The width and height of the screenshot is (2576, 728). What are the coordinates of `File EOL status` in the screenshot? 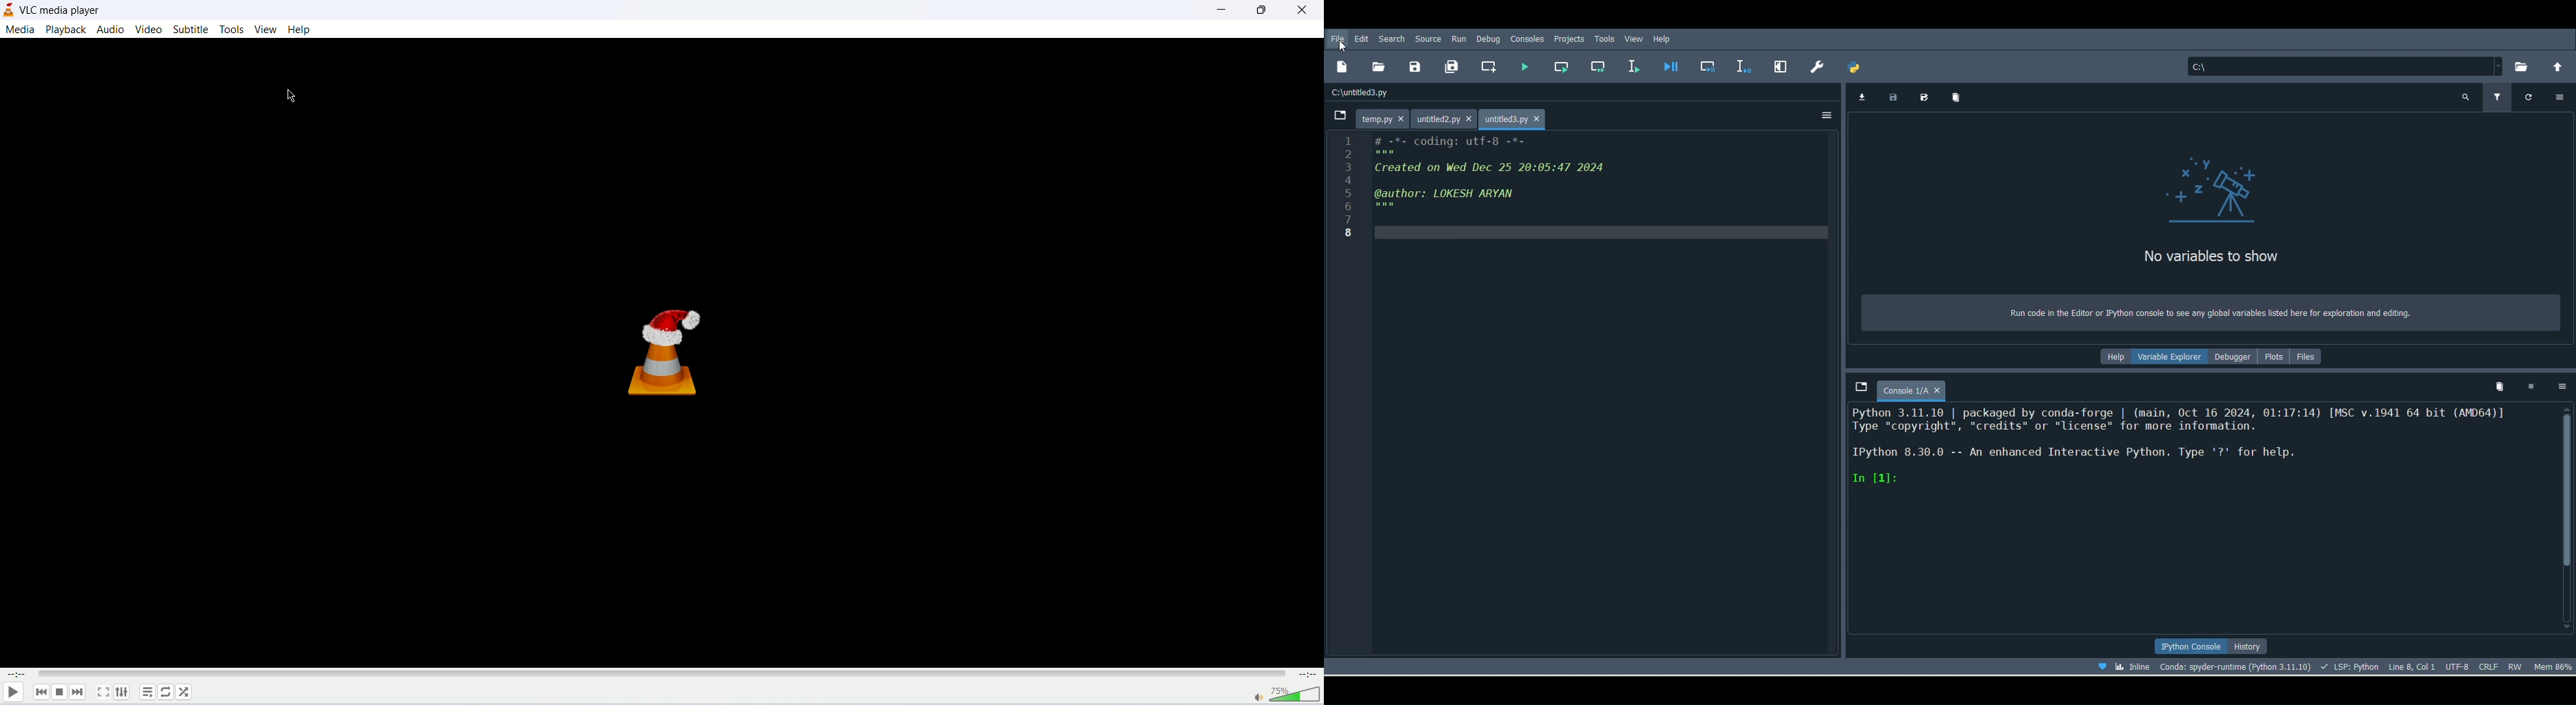 It's located at (2490, 665).